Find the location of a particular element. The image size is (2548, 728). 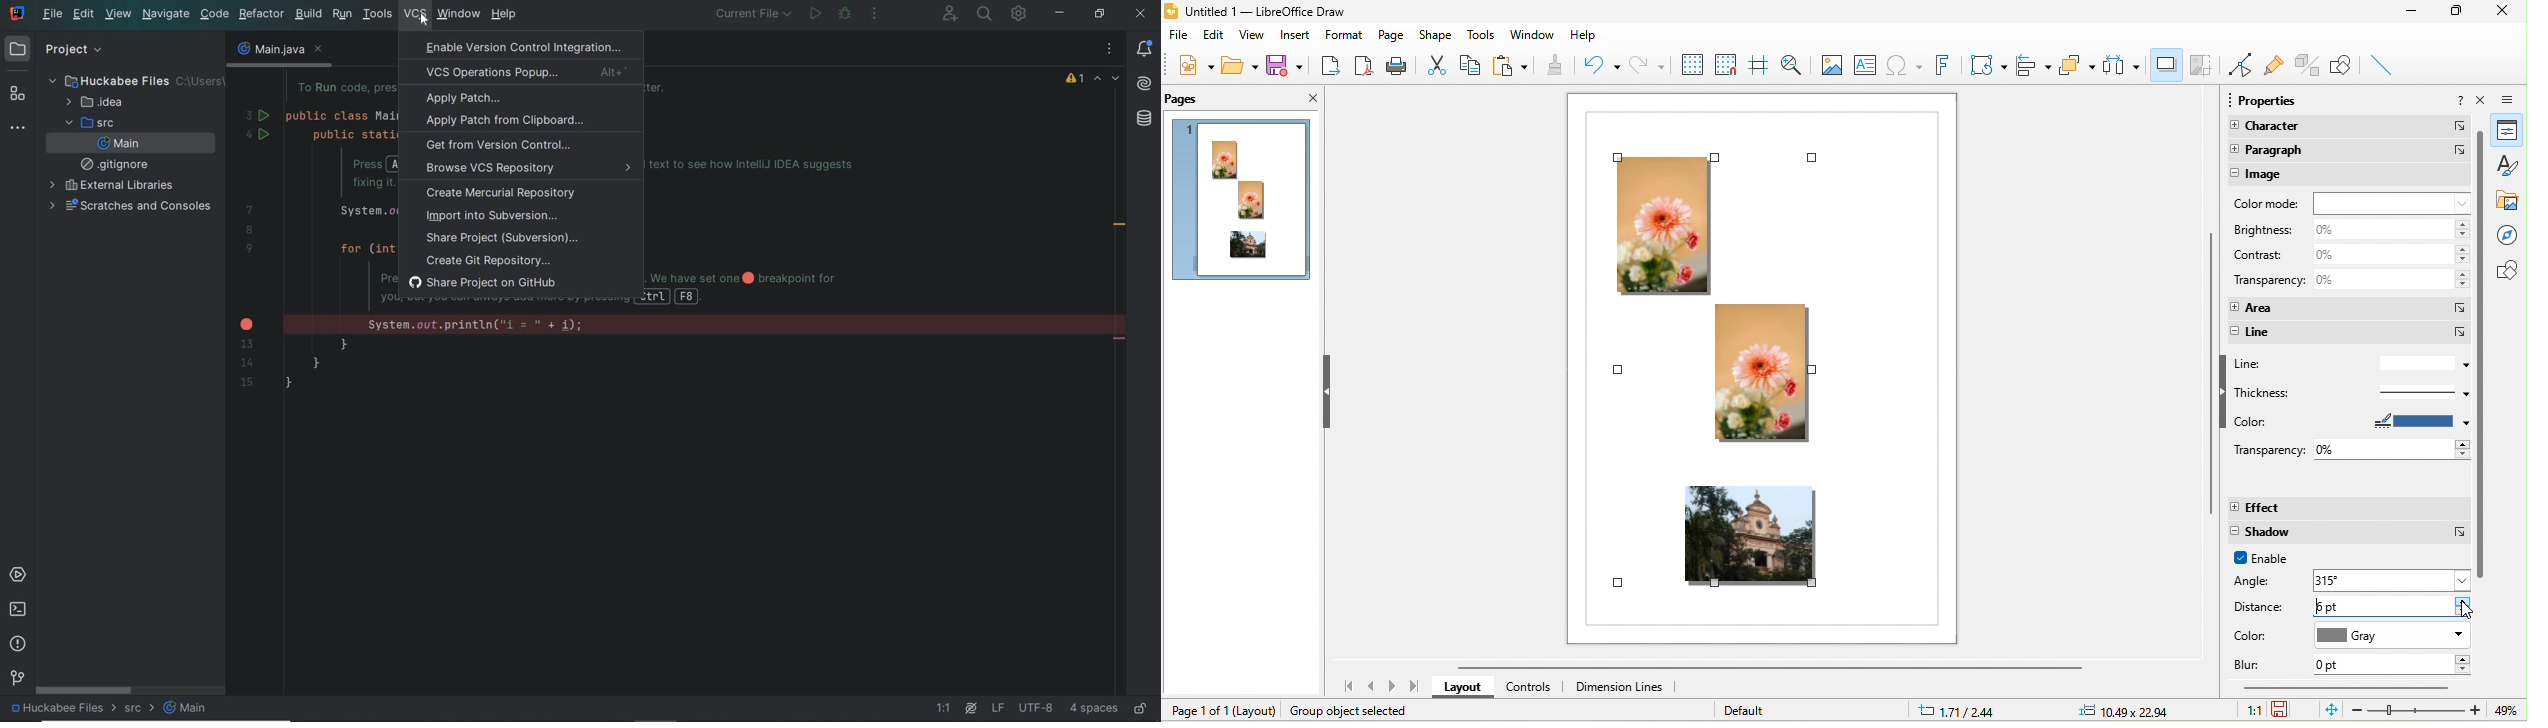

copy is located at coordinates (1470, 67).